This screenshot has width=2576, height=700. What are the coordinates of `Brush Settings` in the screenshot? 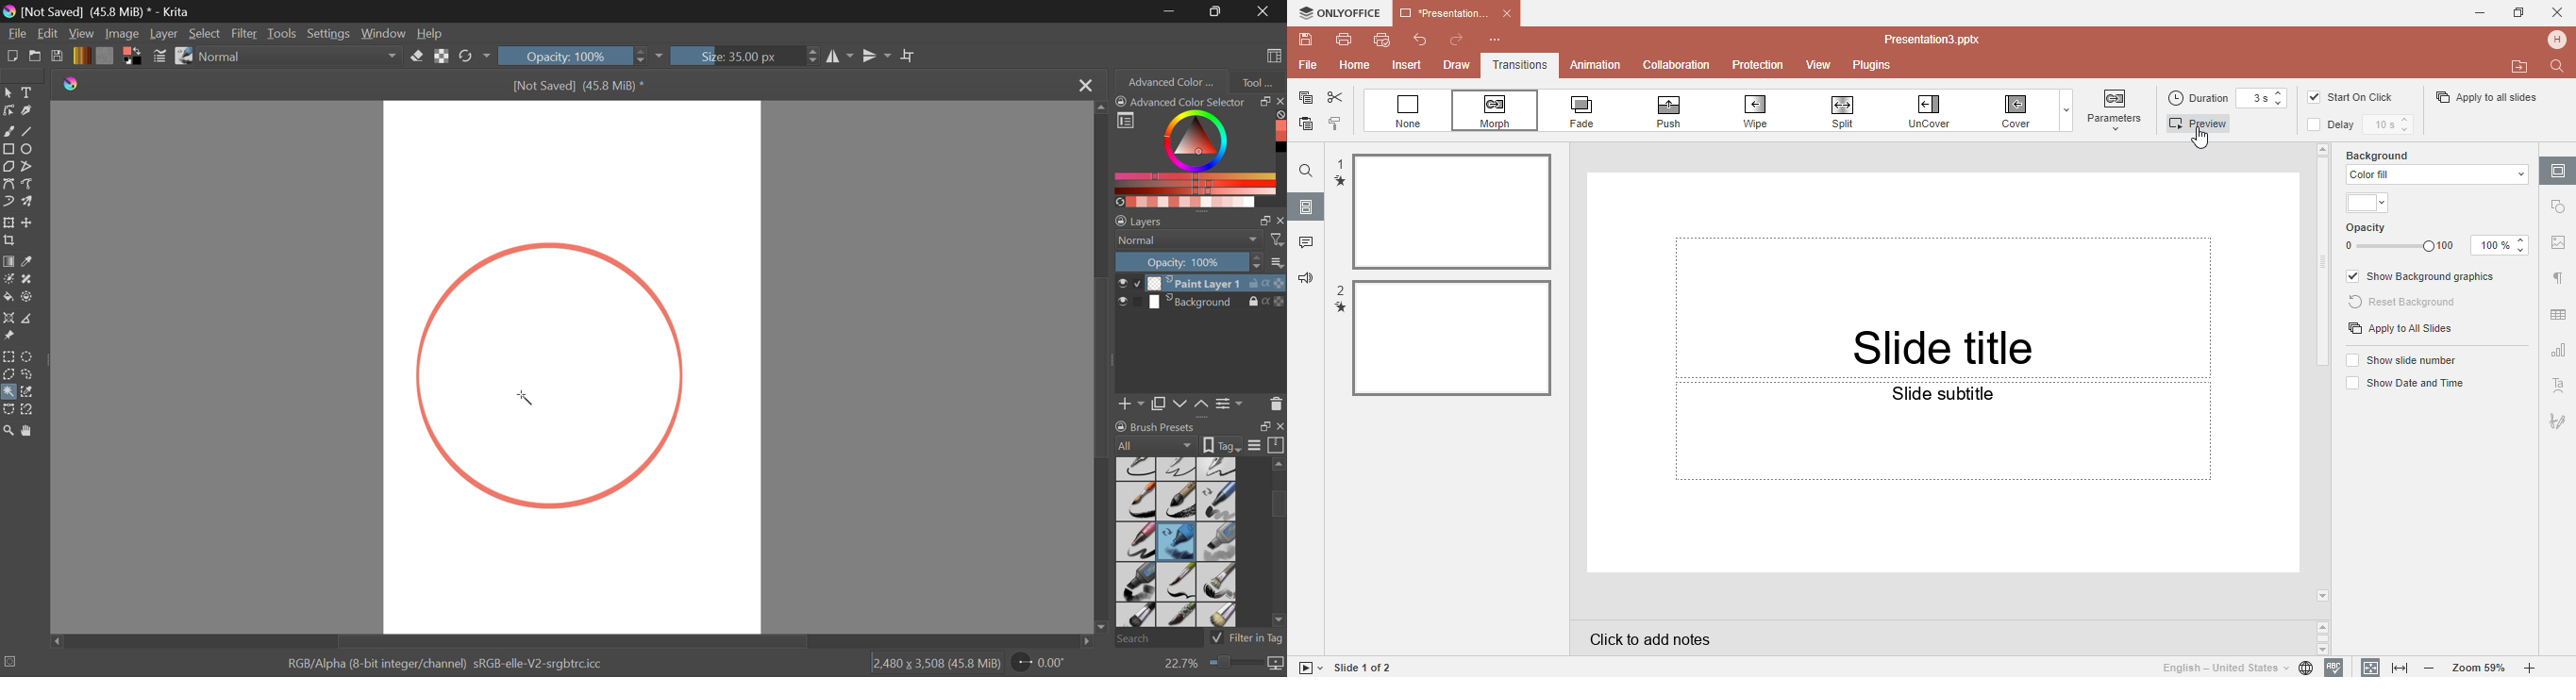 It's located at (159, 57).